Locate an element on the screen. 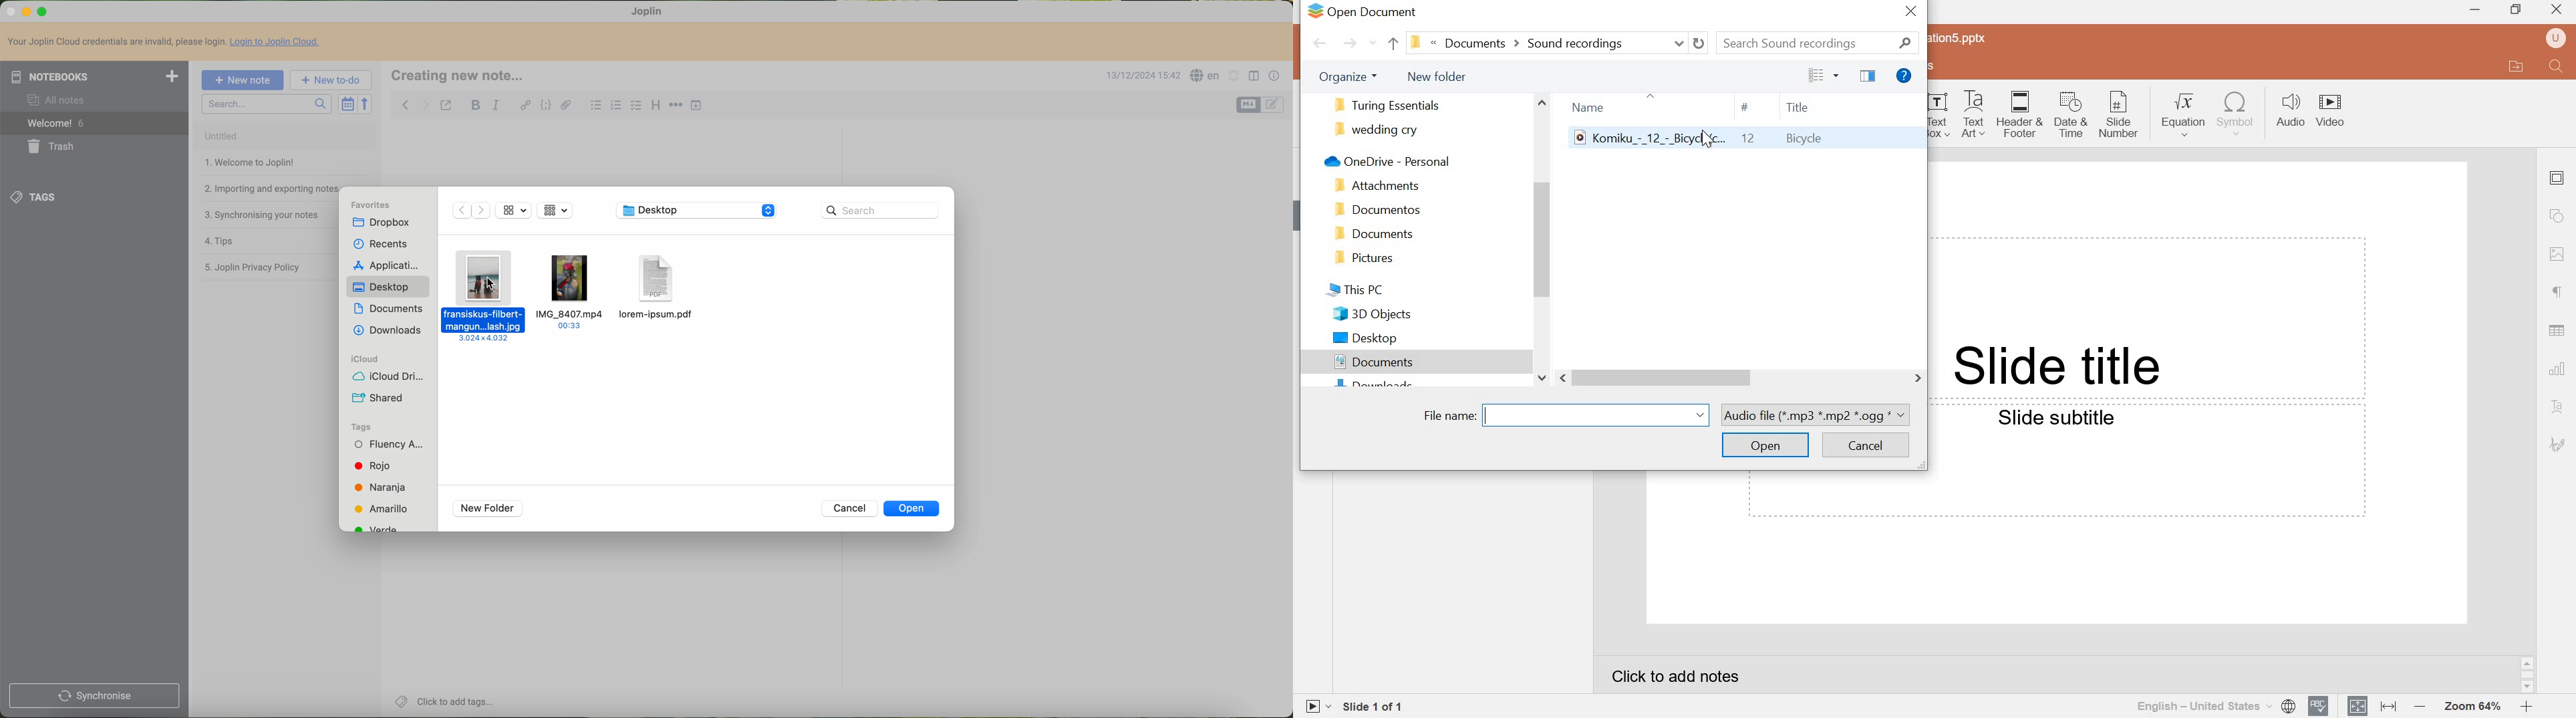  navigate back note is located at coordinates (406, 104).